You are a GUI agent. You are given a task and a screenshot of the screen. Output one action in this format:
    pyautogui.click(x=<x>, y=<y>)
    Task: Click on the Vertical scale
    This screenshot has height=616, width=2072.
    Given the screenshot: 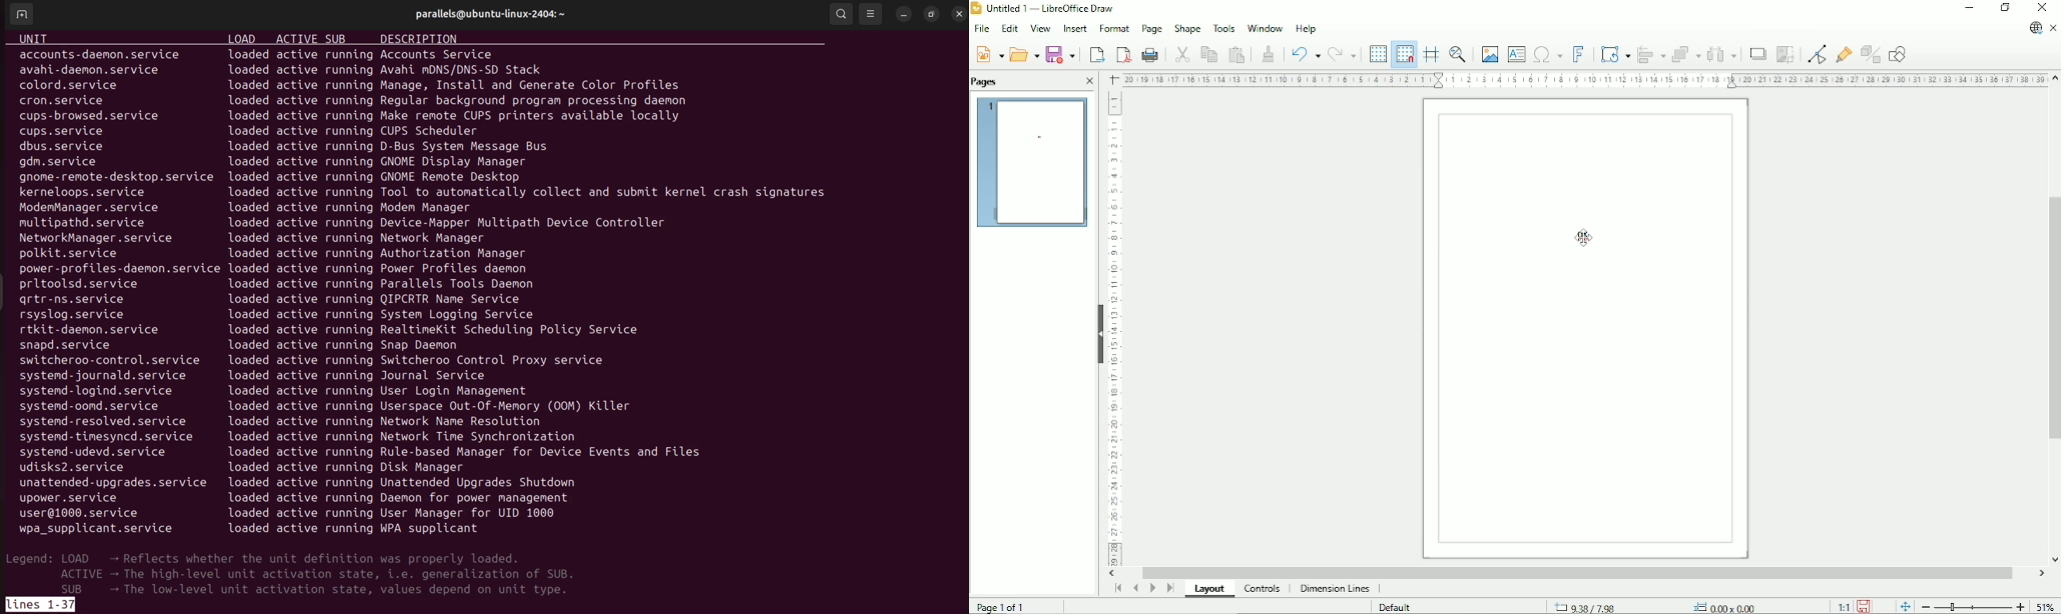 What is the action you would take?
    pyautogui.click(x=1114, y=328)
    